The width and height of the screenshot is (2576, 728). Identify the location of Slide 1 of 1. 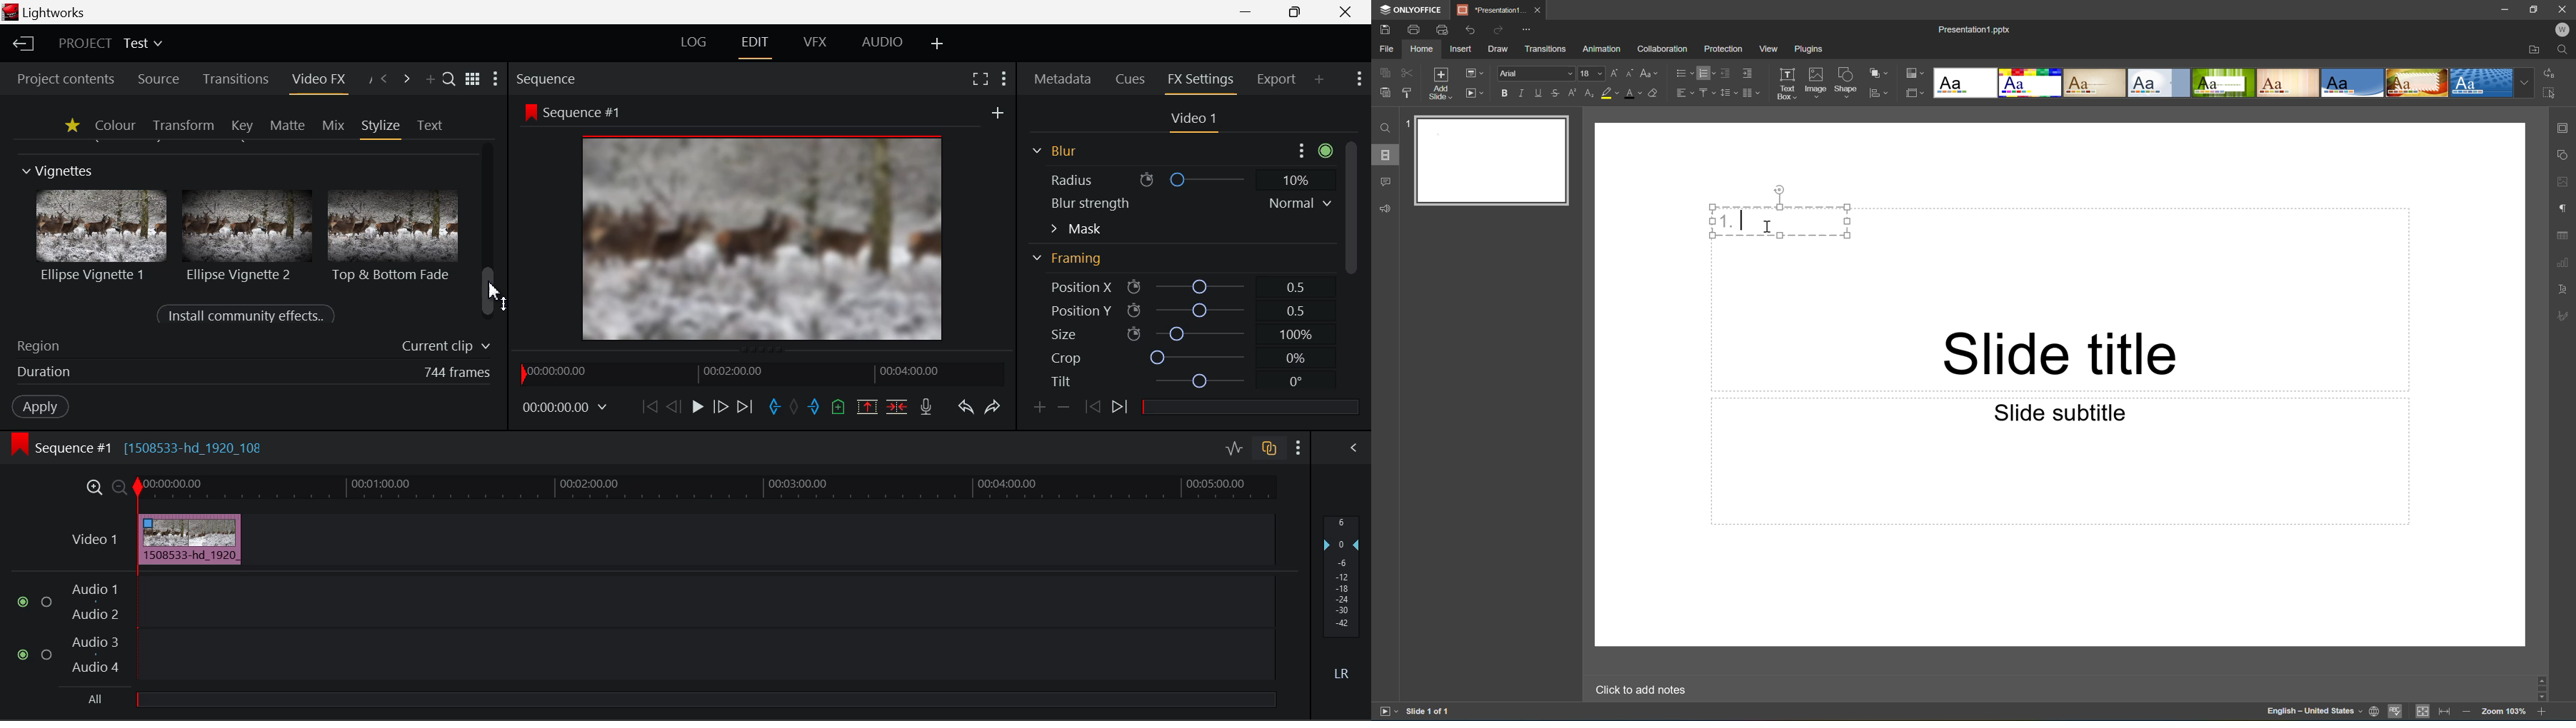
(1430, 711).